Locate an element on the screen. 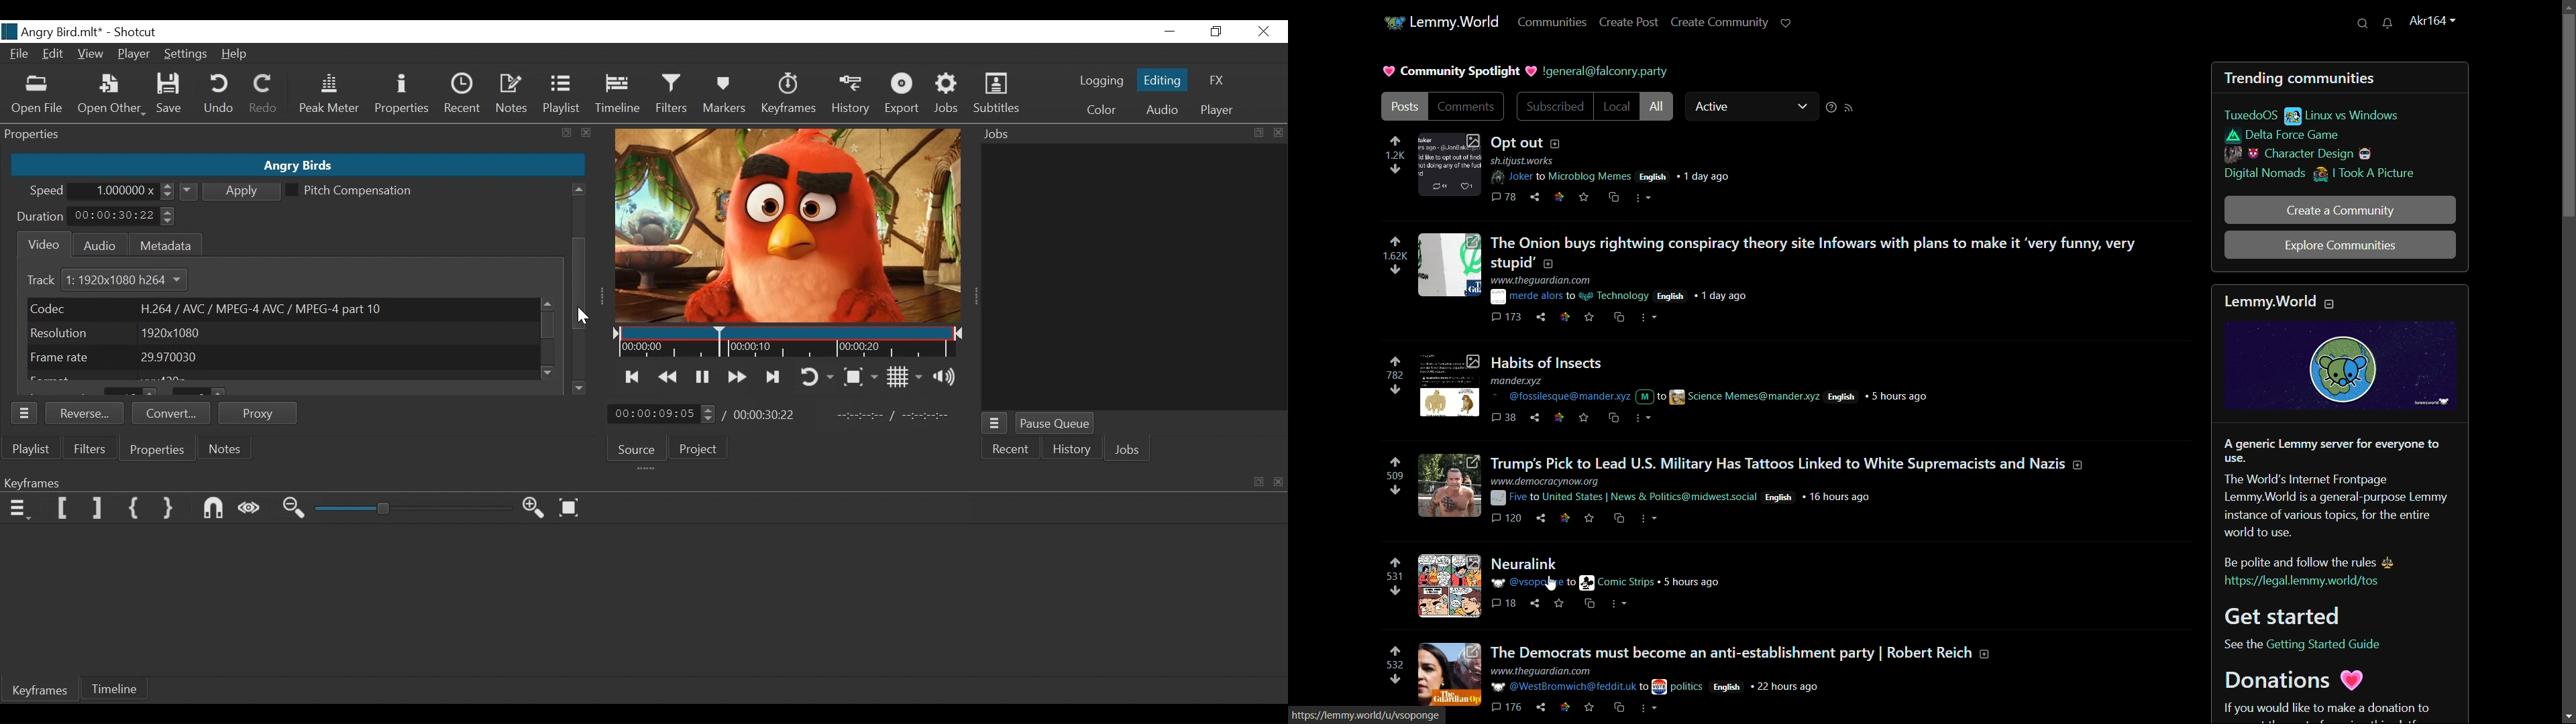 This screenshot has width=2576, height=728. Keyframe Panel is located at coordinates (641, 481).